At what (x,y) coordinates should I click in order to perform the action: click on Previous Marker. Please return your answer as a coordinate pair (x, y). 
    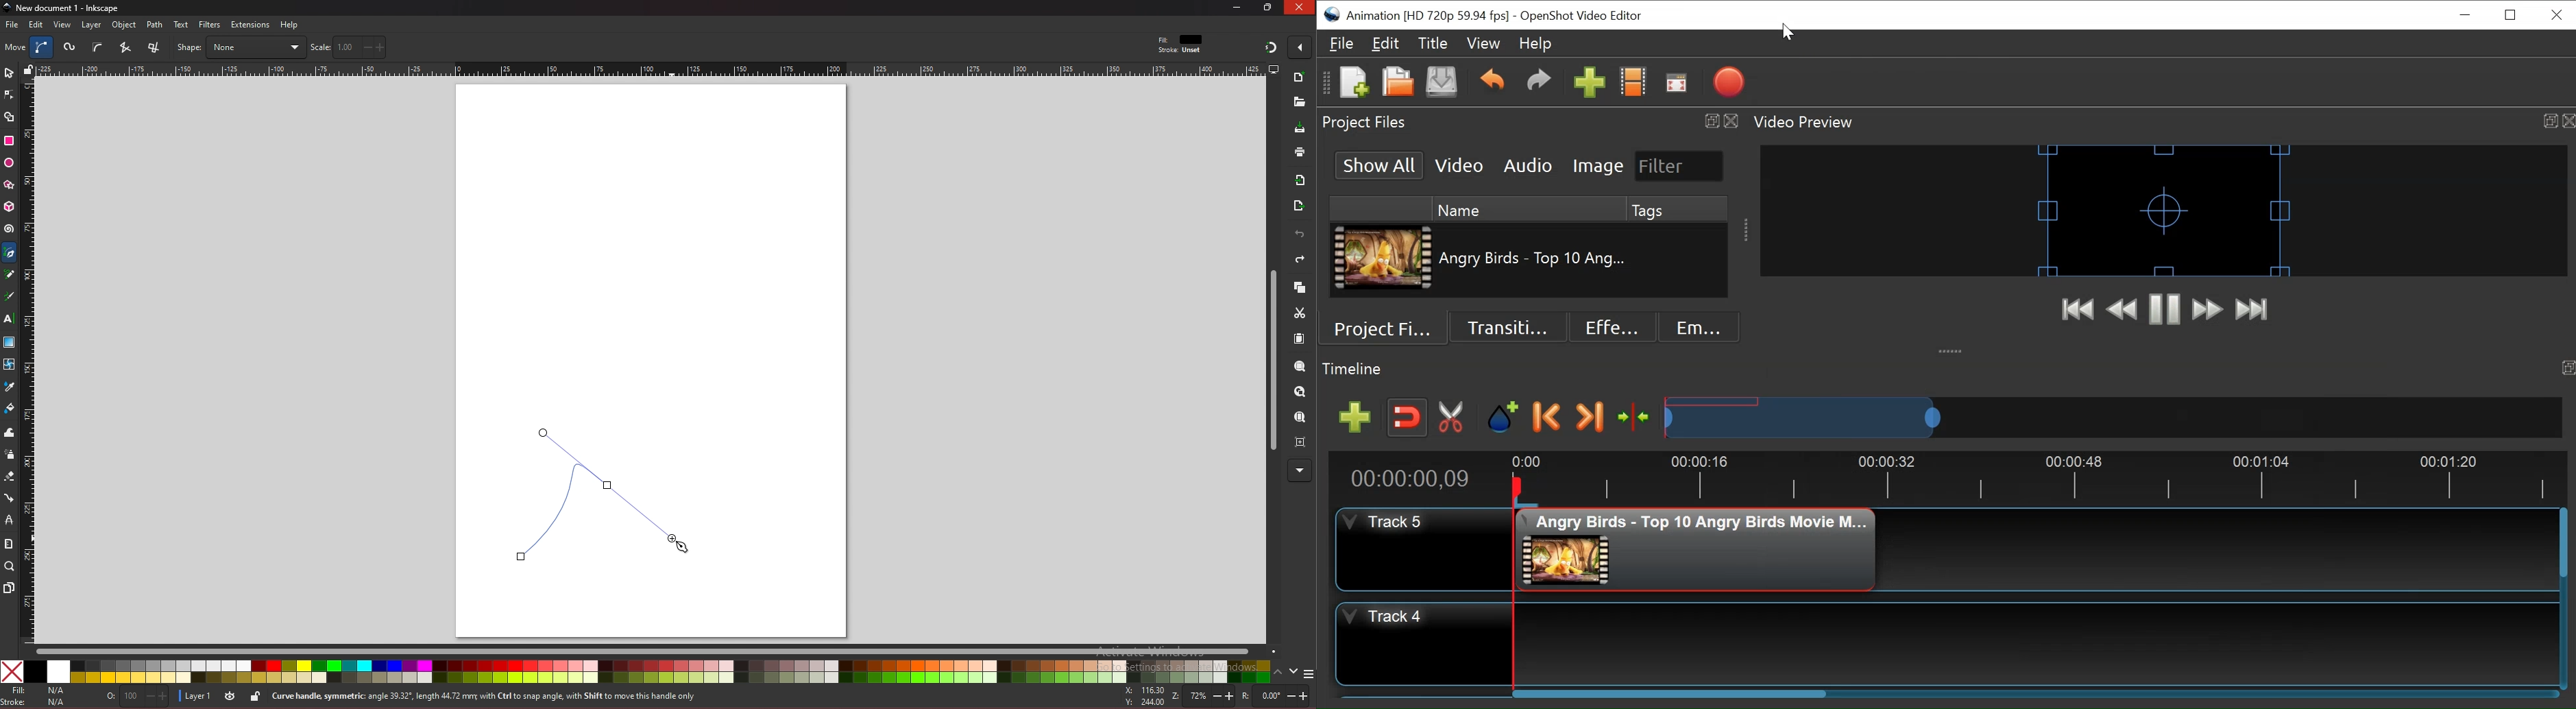
    Looking at the image, I should click on (1547, 417).